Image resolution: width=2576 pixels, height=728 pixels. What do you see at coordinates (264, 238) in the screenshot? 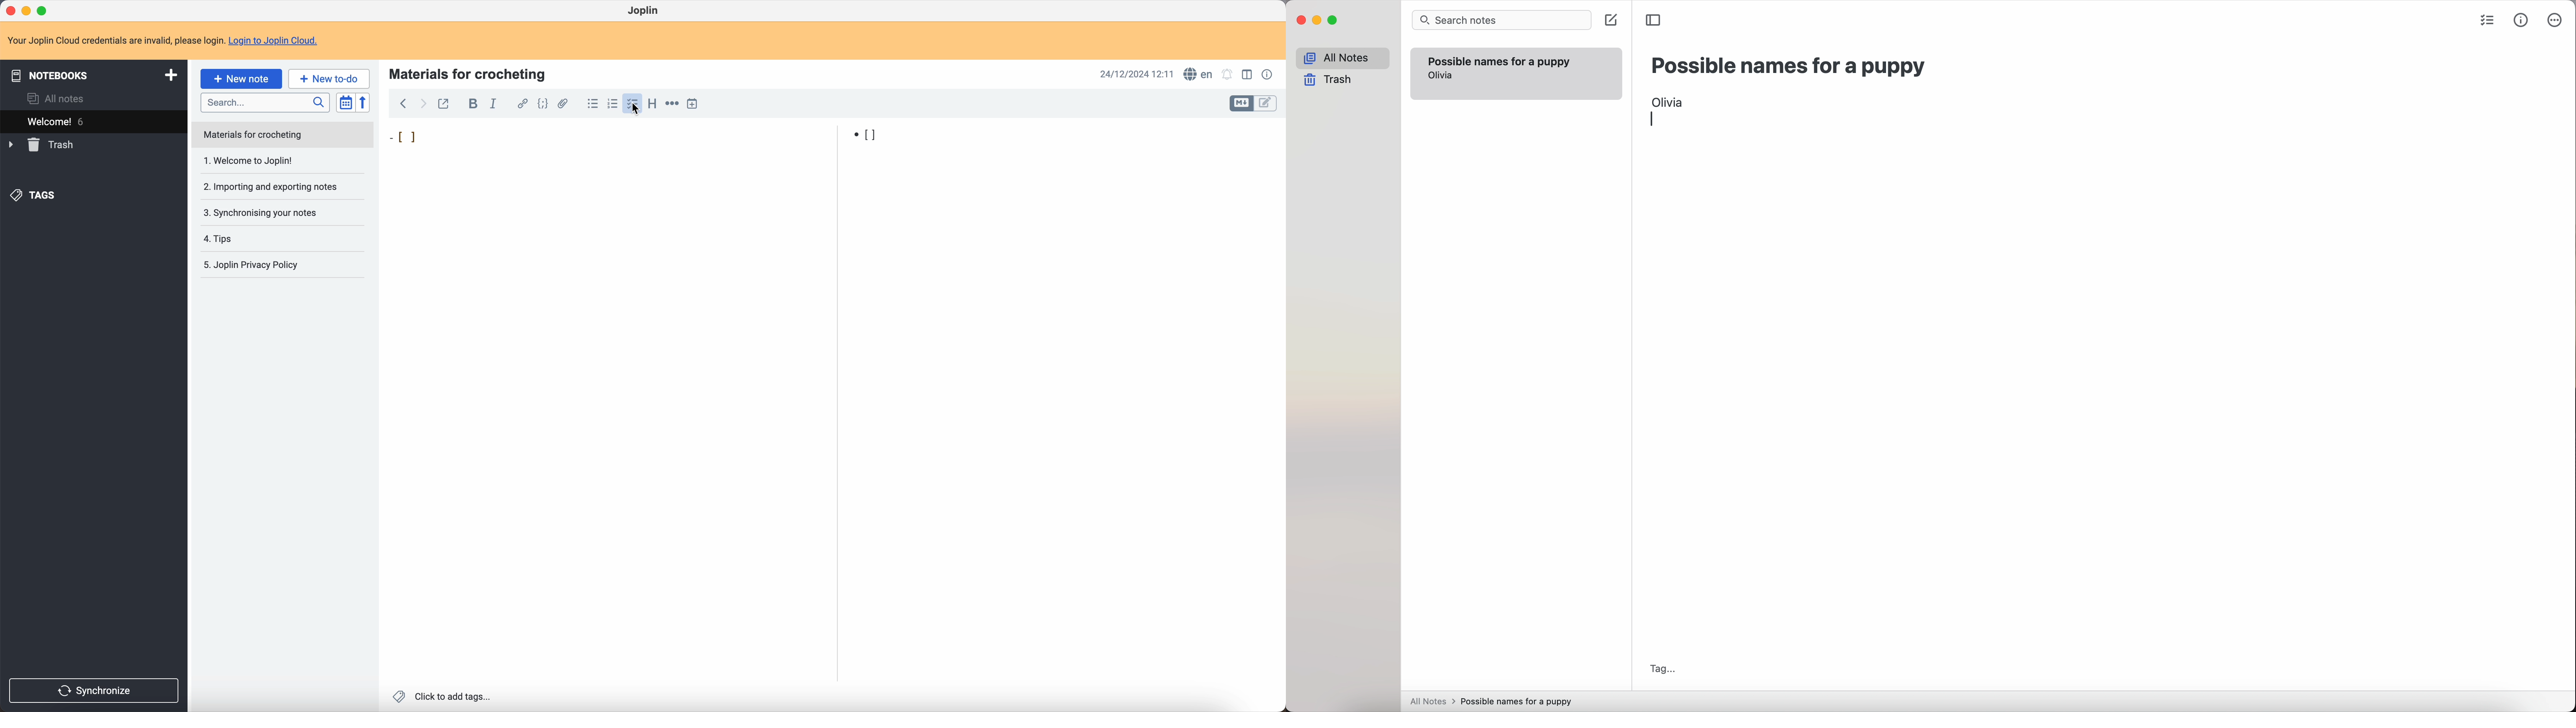
I see `tips` at bounding box center [264, 238].